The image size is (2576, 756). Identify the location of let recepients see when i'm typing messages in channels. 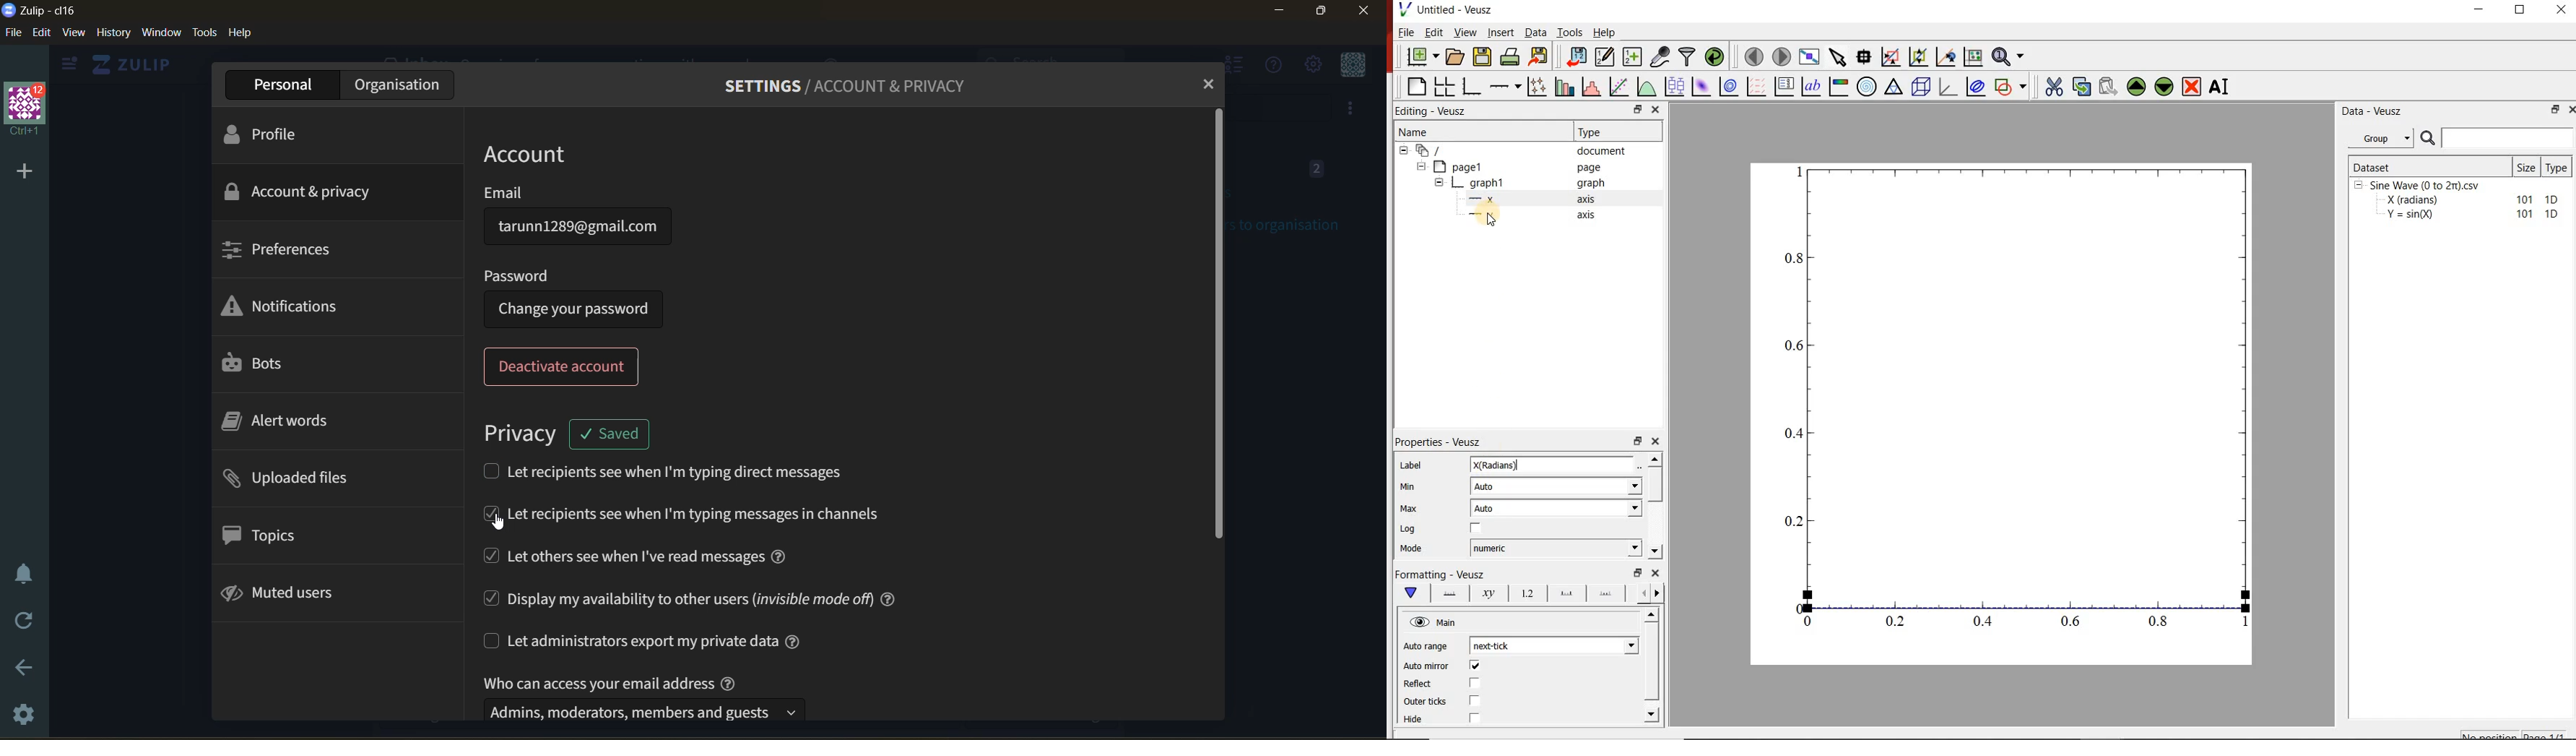
(688, 516).